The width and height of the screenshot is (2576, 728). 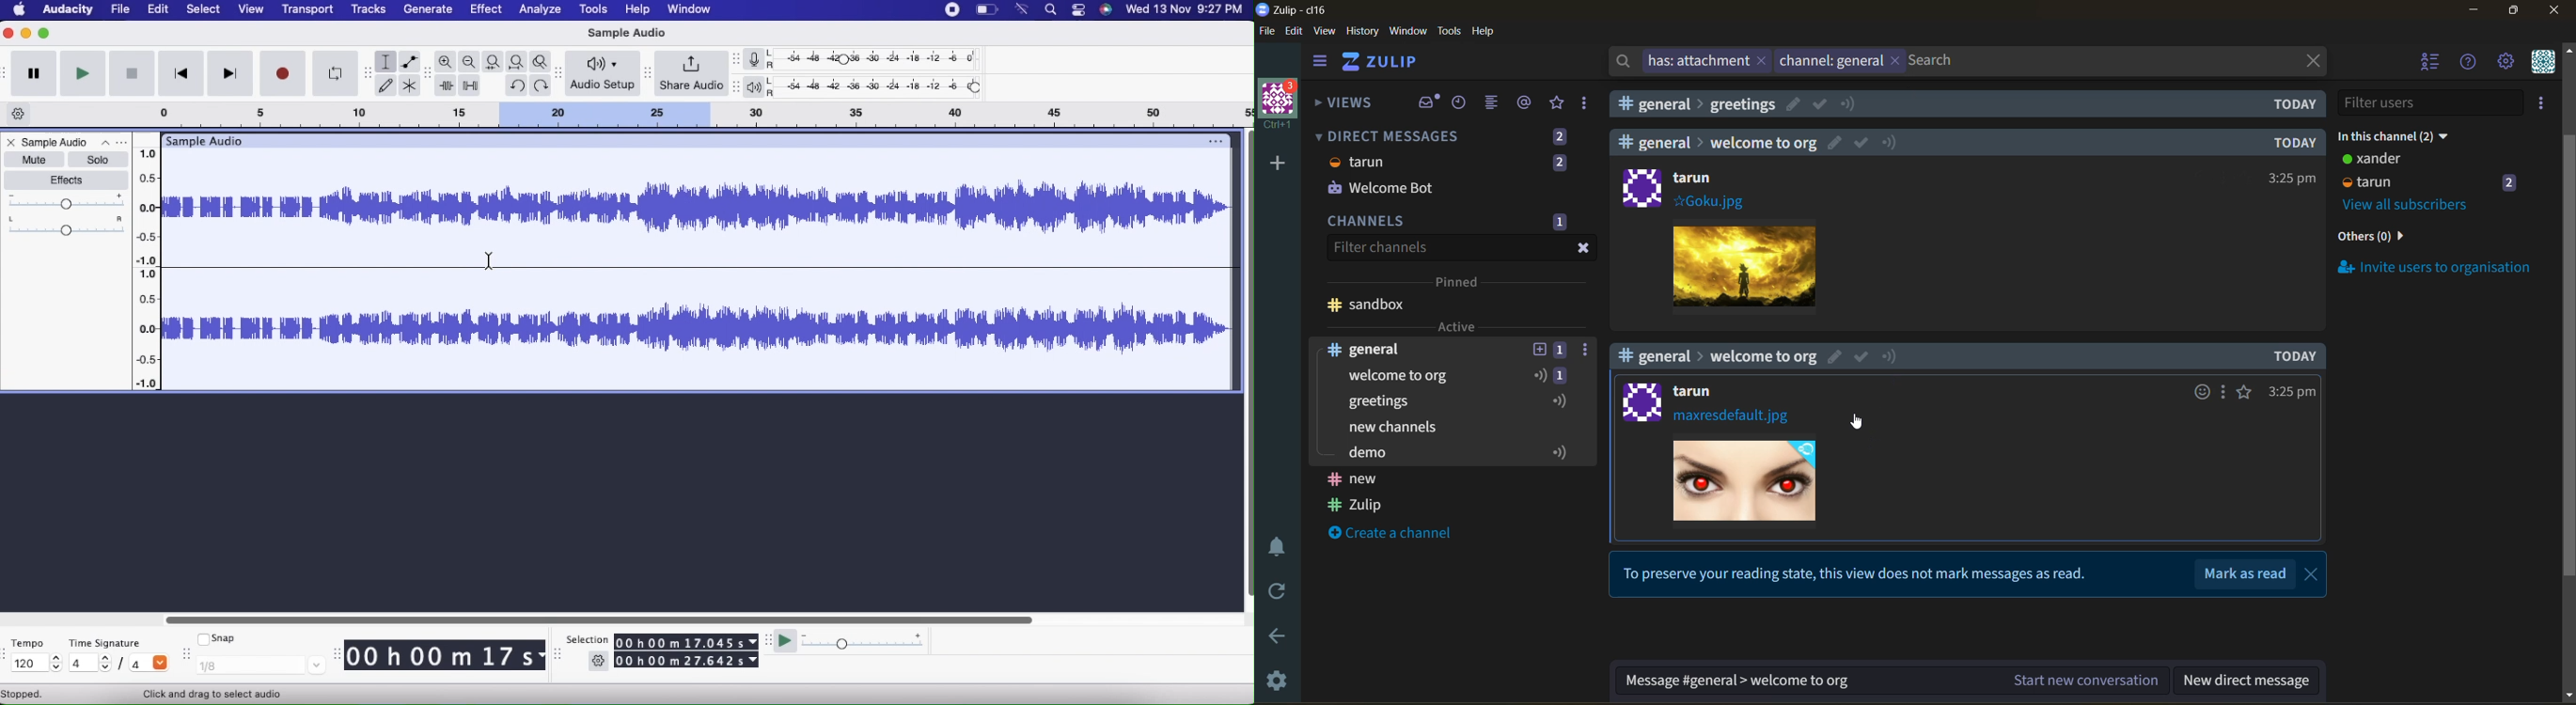 What do you see at coordinates (32, 641) in the screenshot?
I see `Tempo` at bounding box center [32, 641].